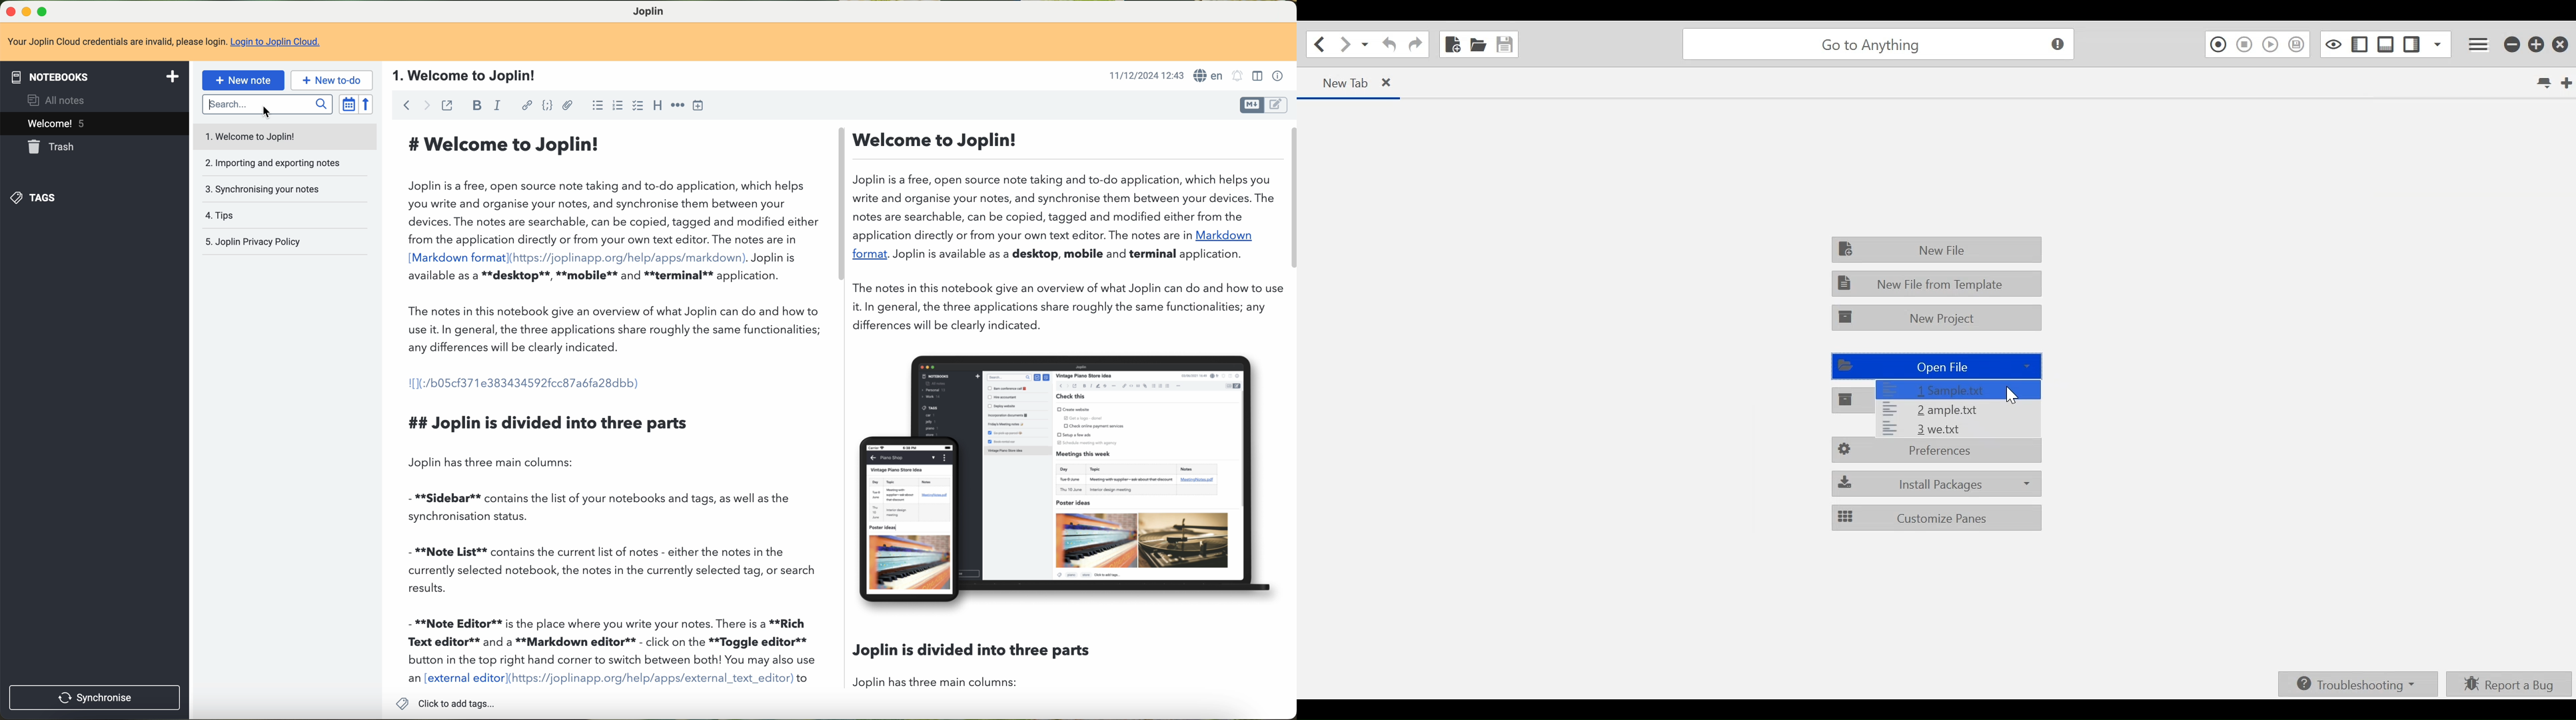  I want to click on heading, so click(659, 105).